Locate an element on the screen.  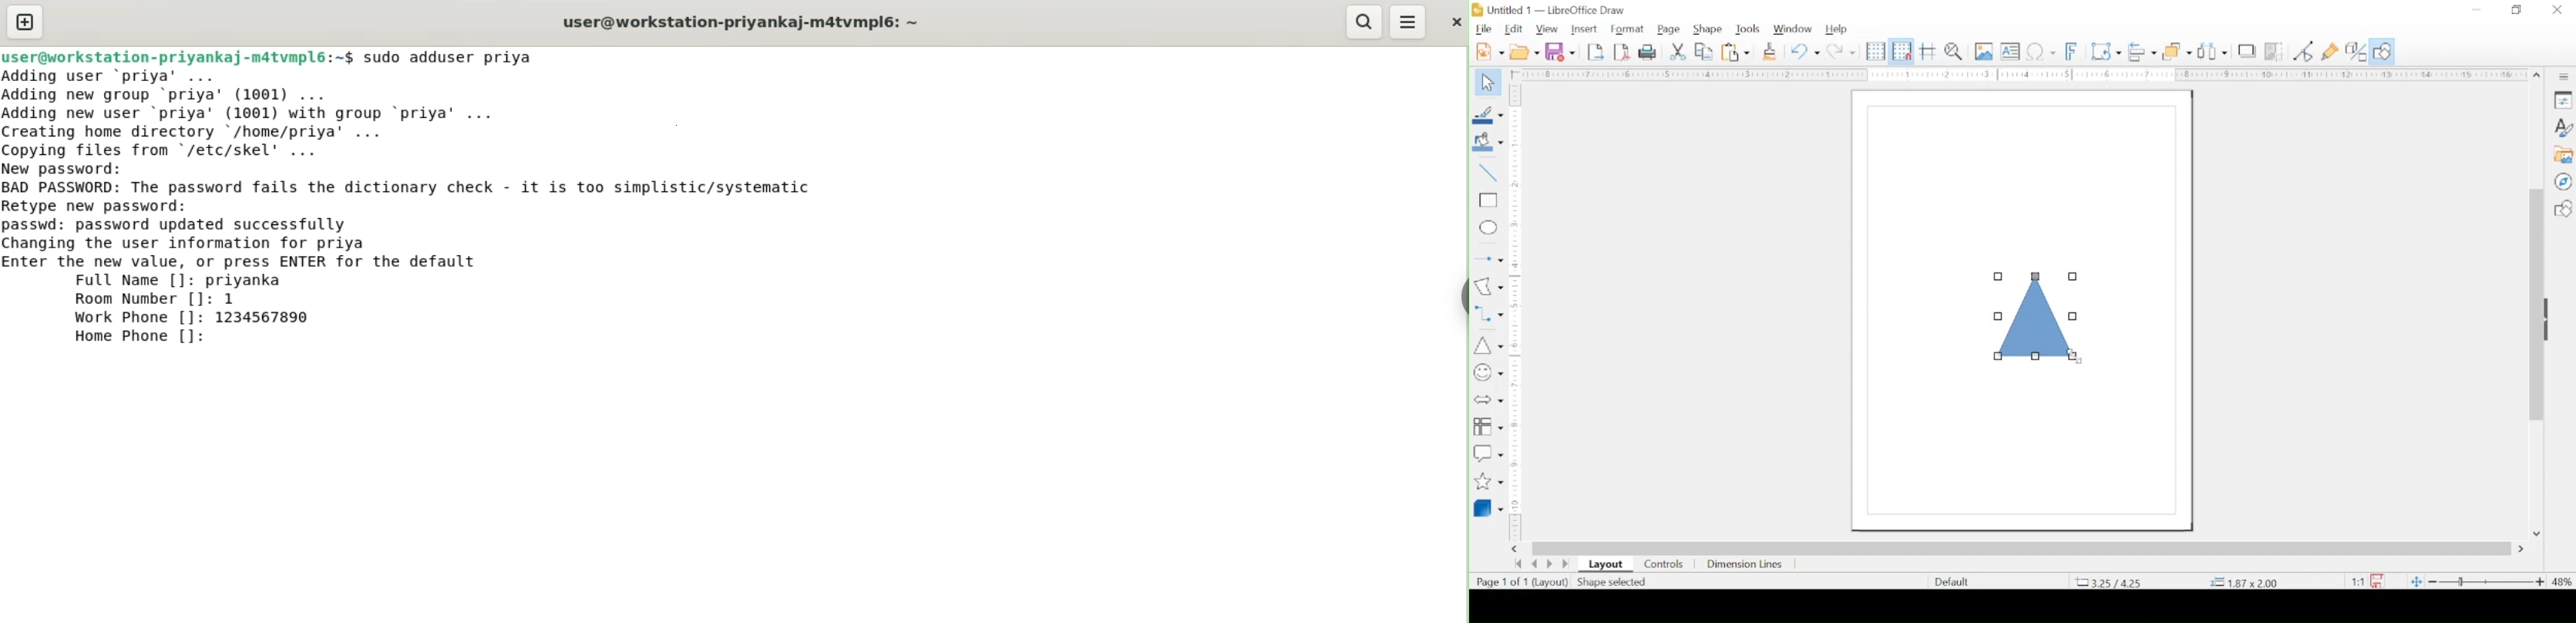
insert fontwork text is located at coordinates (2073, 51).